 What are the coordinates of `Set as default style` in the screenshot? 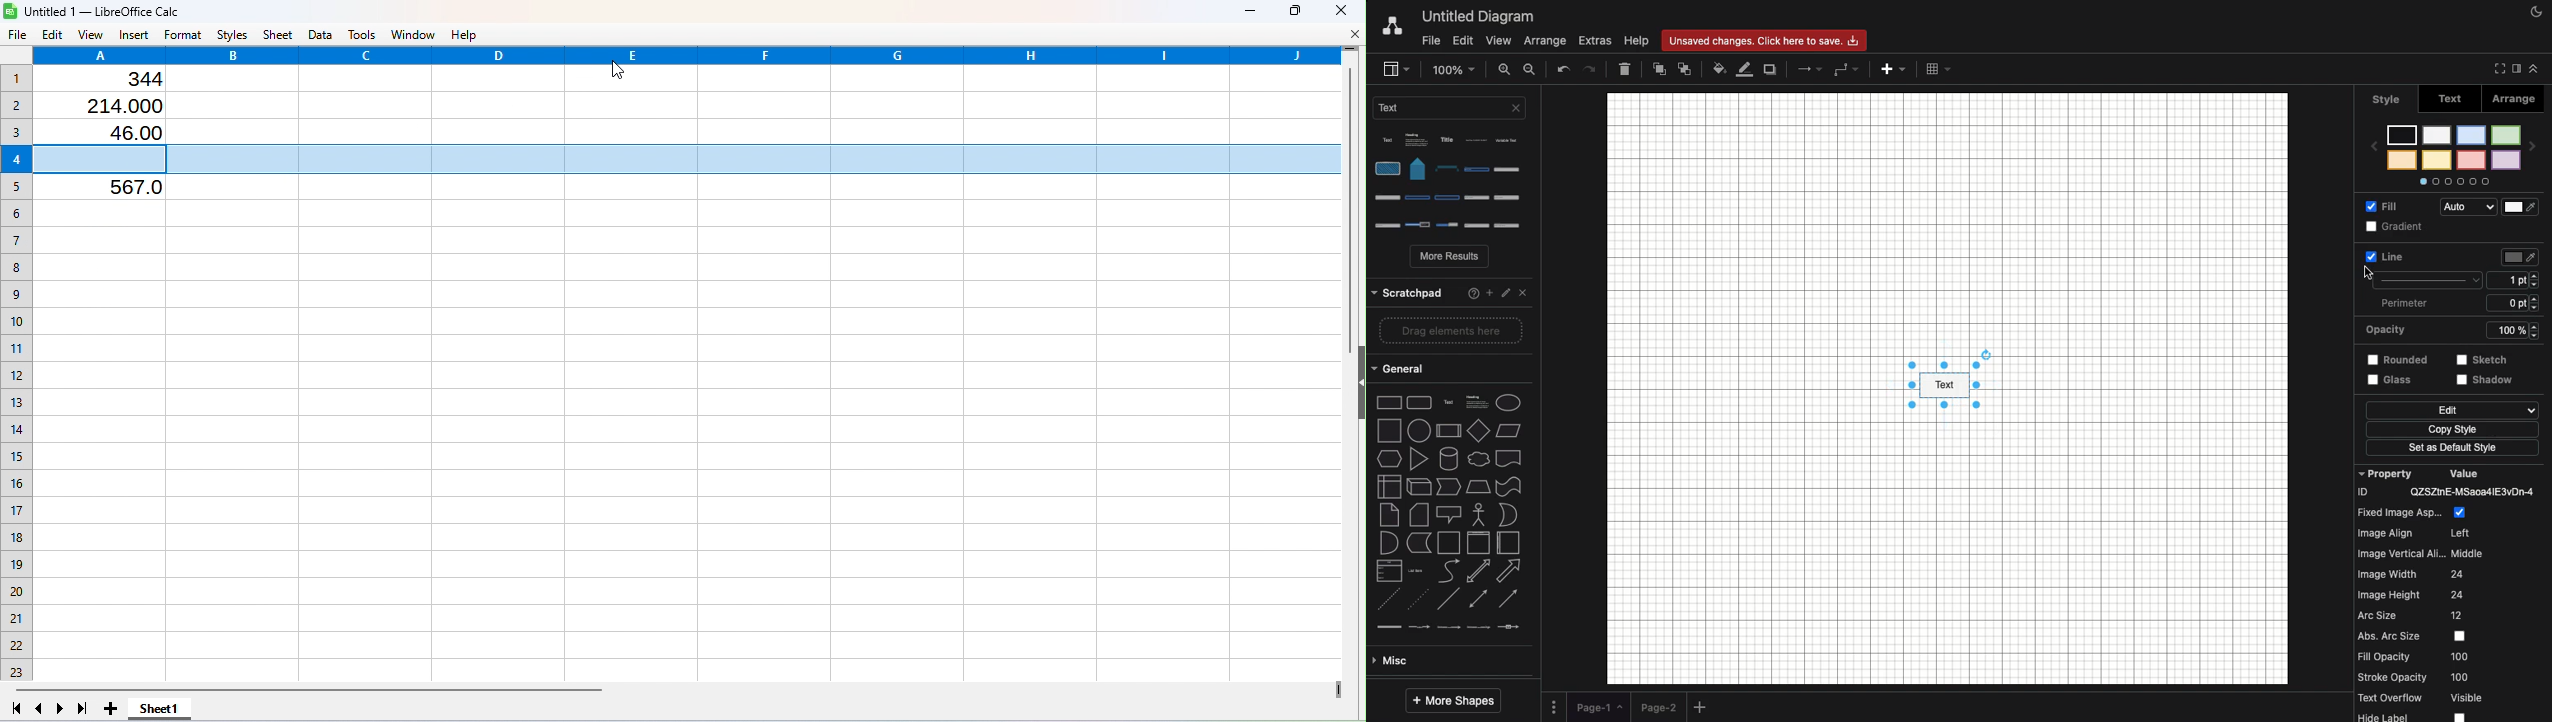 It's located at (2454, 428).